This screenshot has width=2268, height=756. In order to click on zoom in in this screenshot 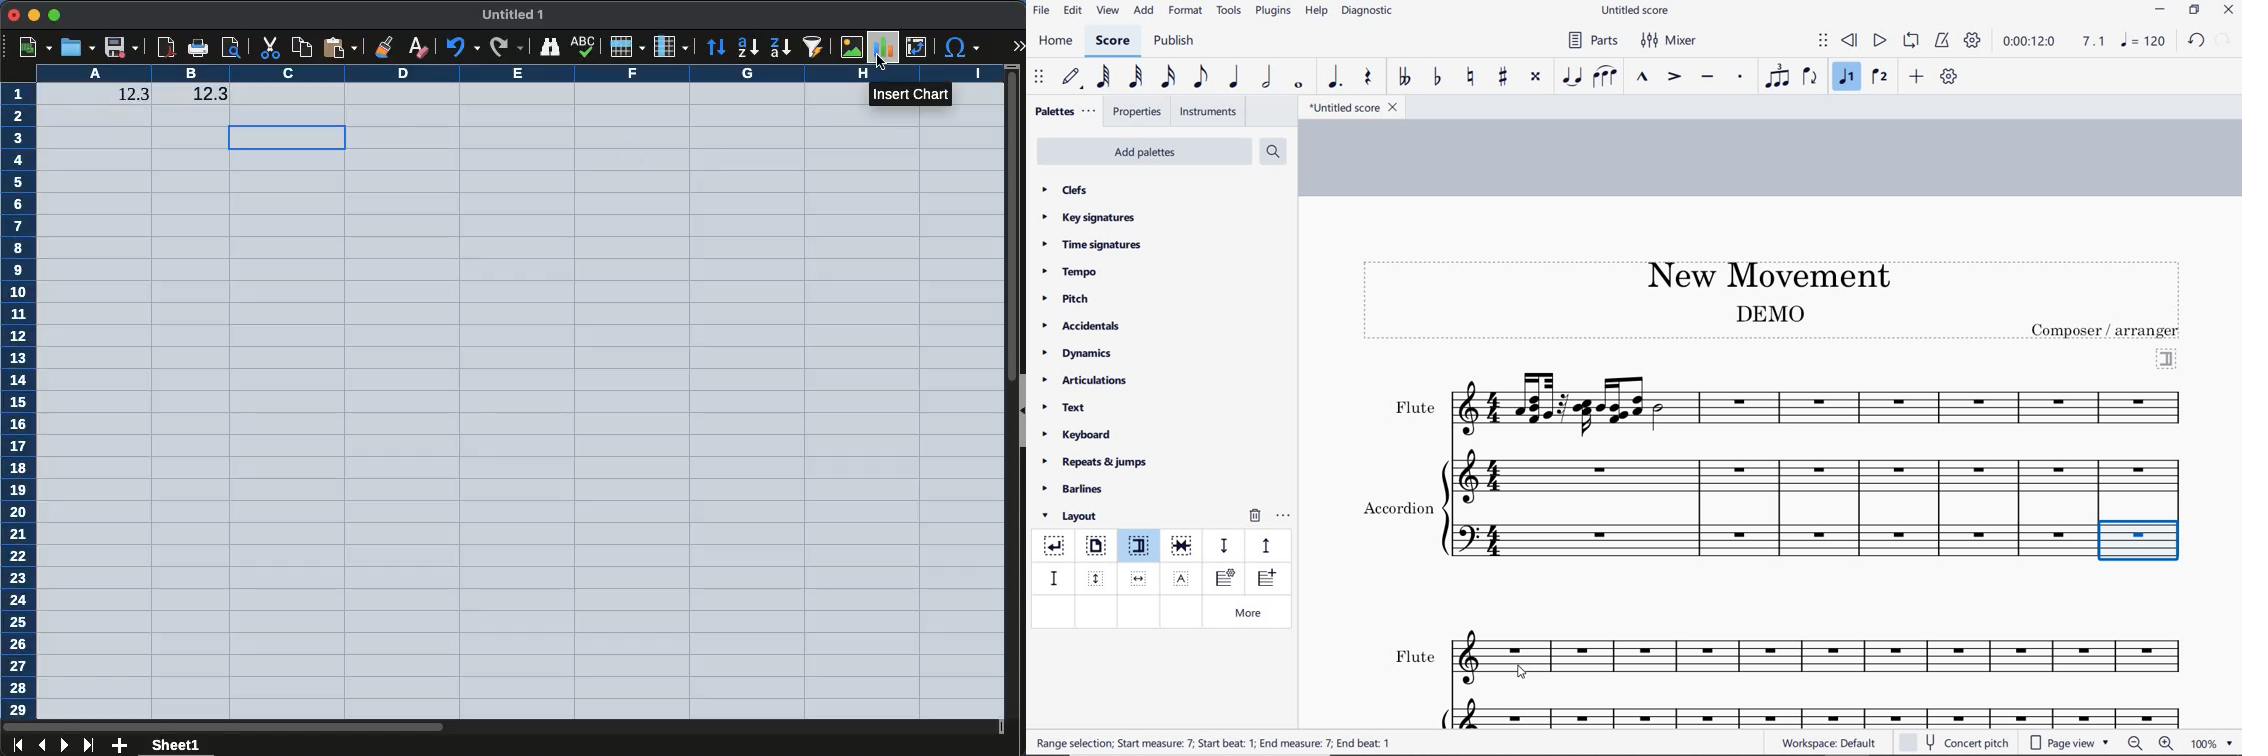, I will do `click(2169, 744)`.